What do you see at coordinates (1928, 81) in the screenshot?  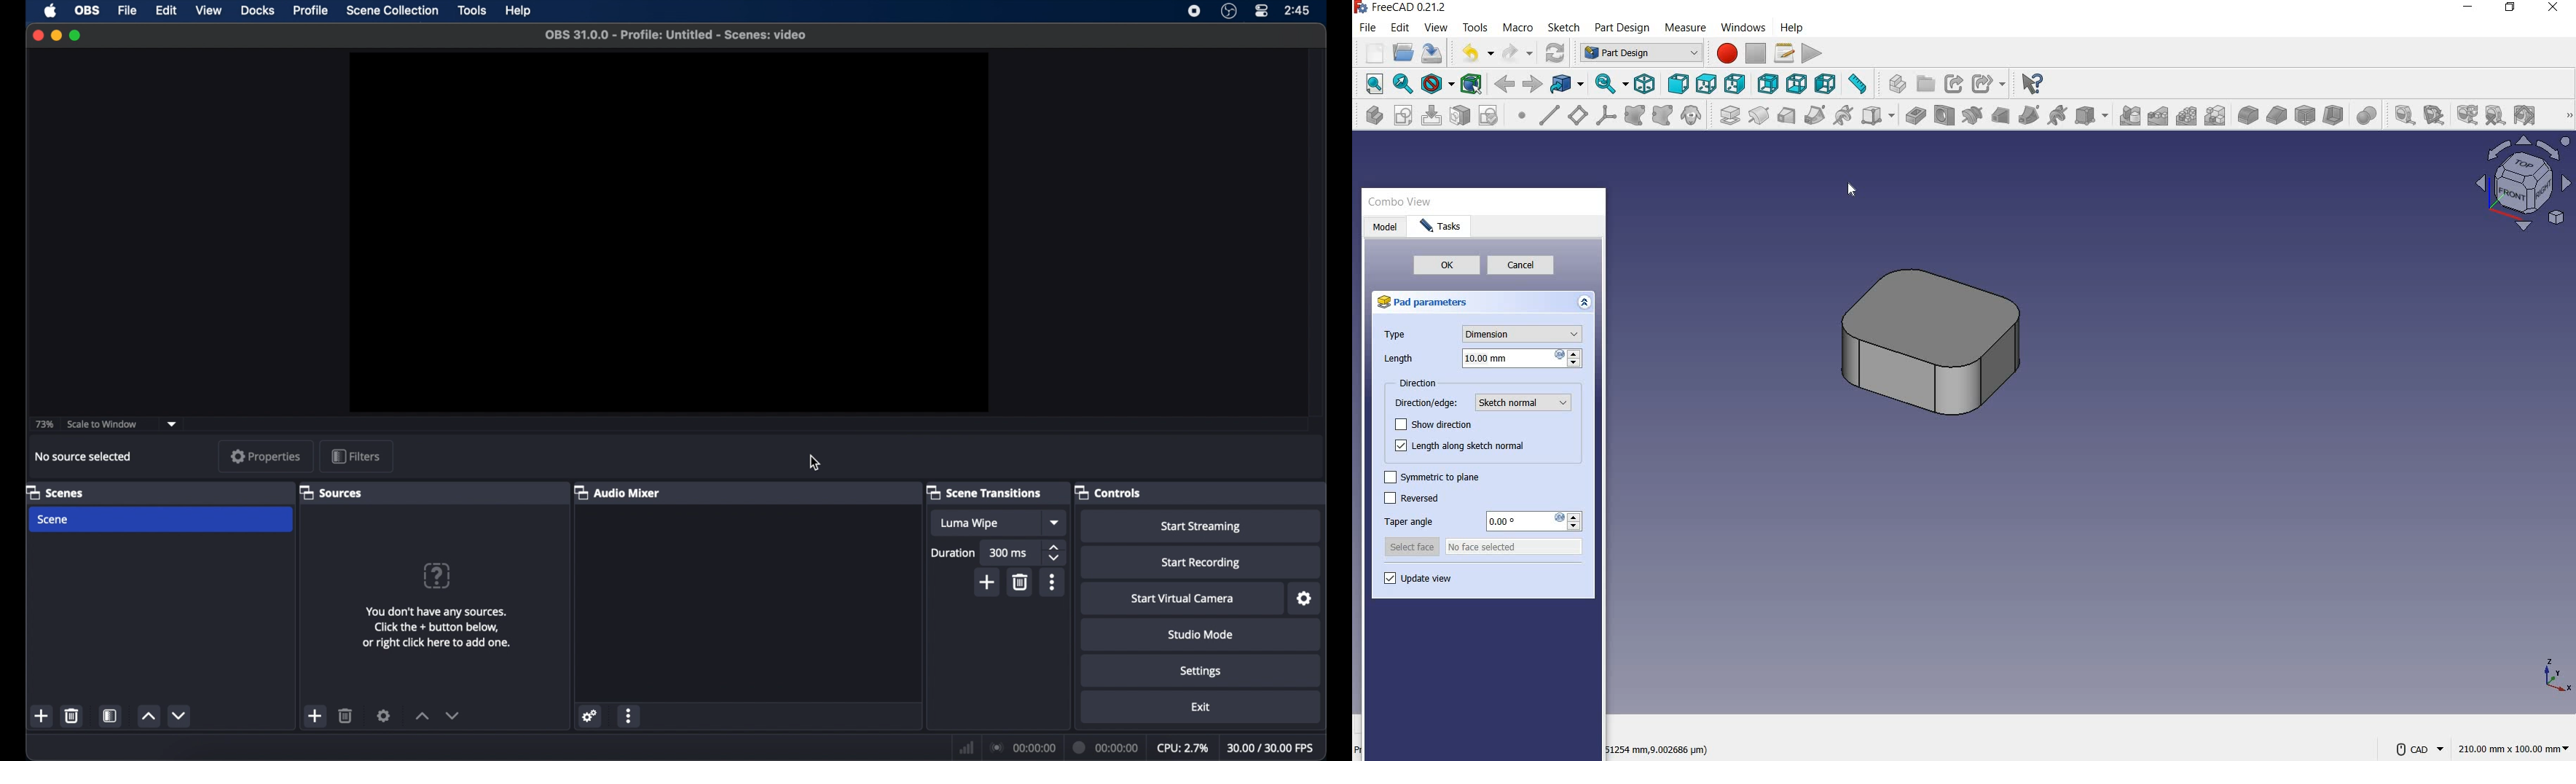 I see `Open` at bounding box center [1928, 81].